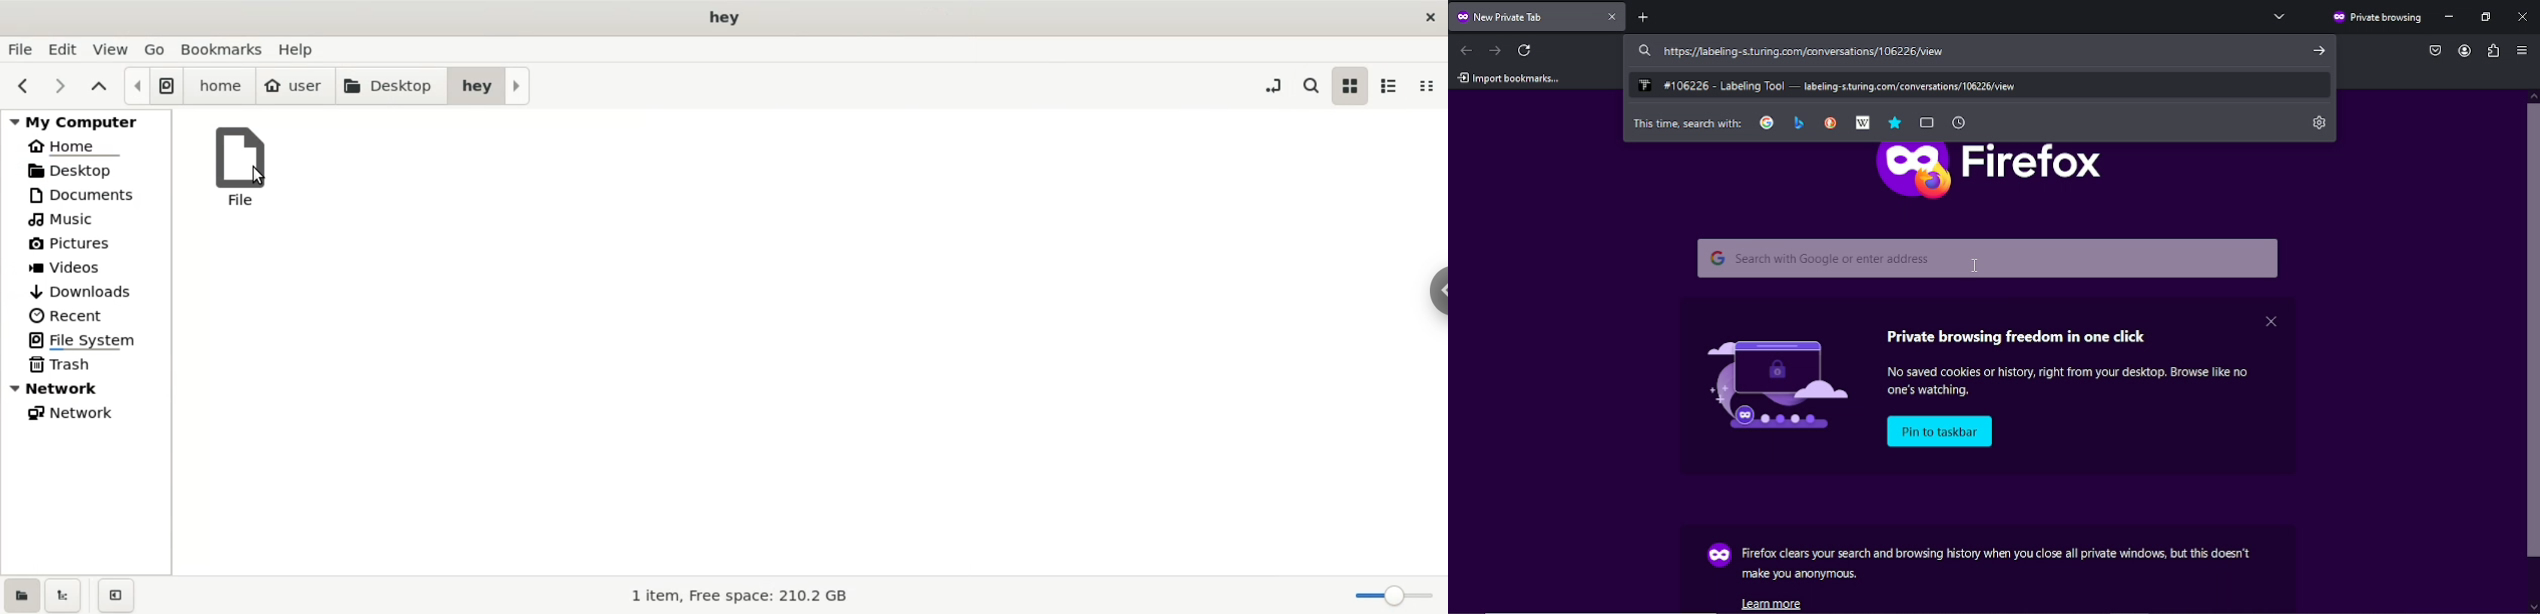  Describe the element at coordinates (1351, 87) in the screenshot. I see `icon view` at that location.